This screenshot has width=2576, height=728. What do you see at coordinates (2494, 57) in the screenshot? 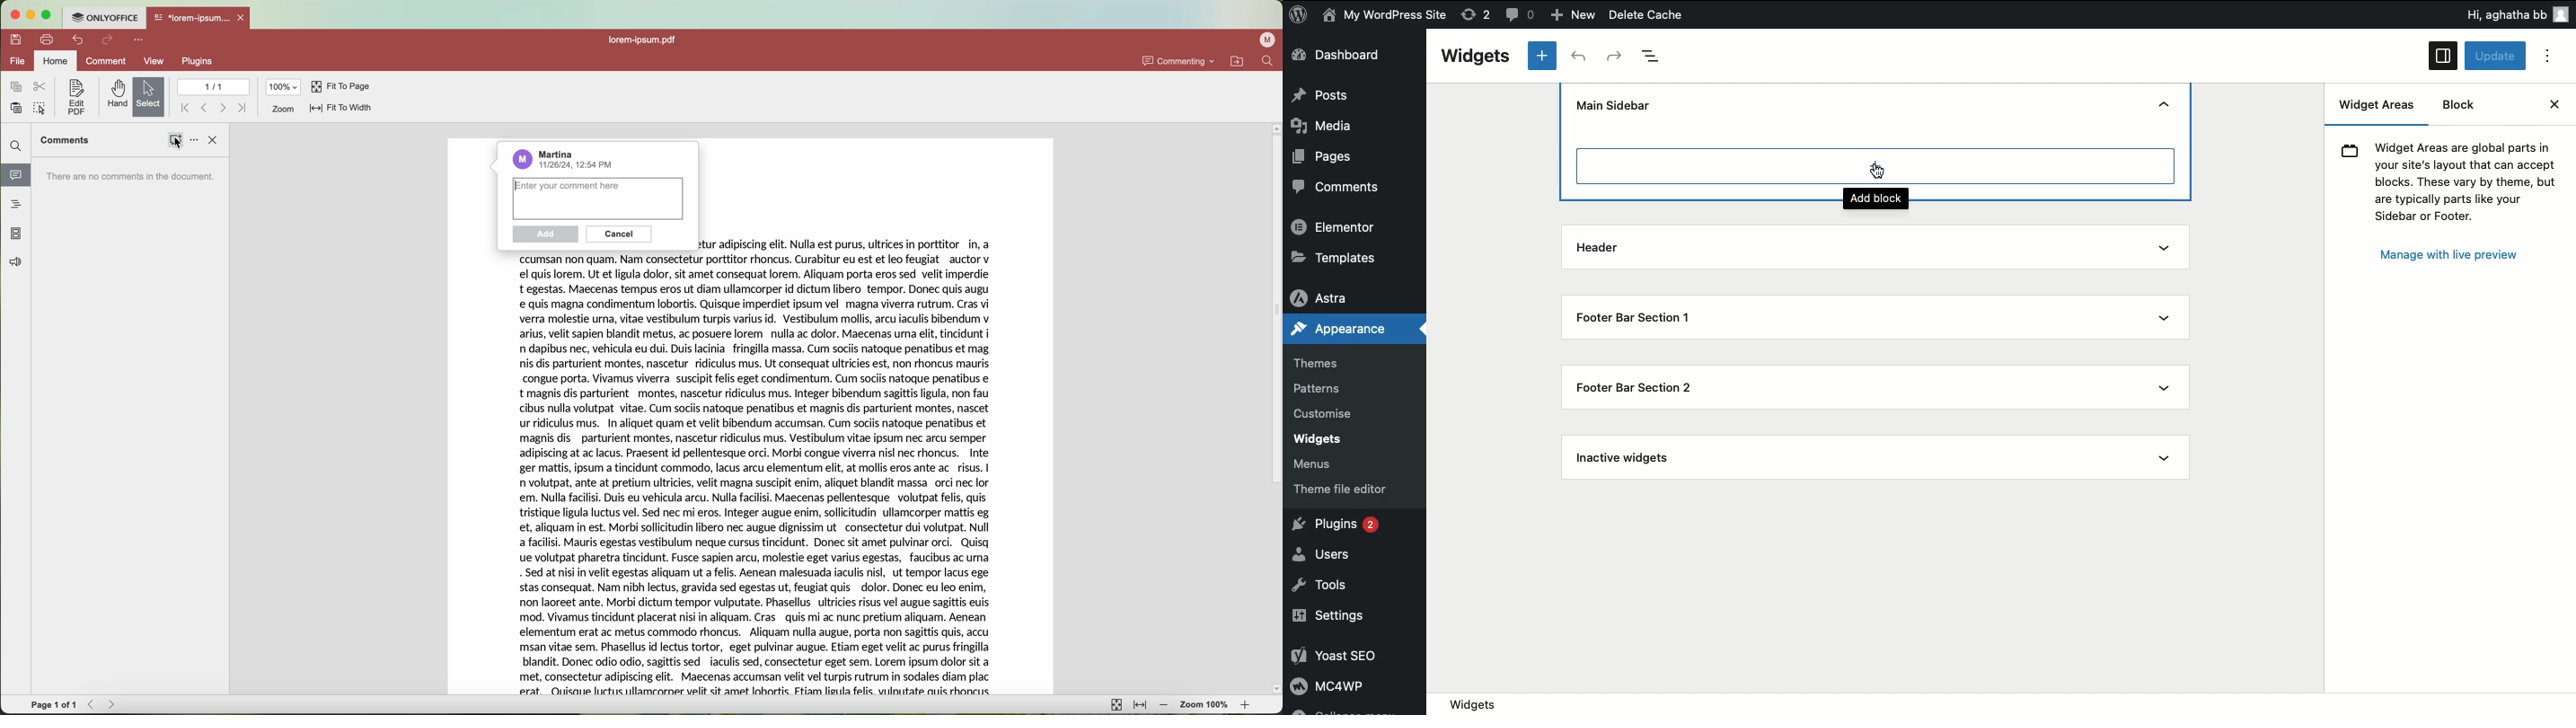
I see `Update` at bounding box center [2494, 57].